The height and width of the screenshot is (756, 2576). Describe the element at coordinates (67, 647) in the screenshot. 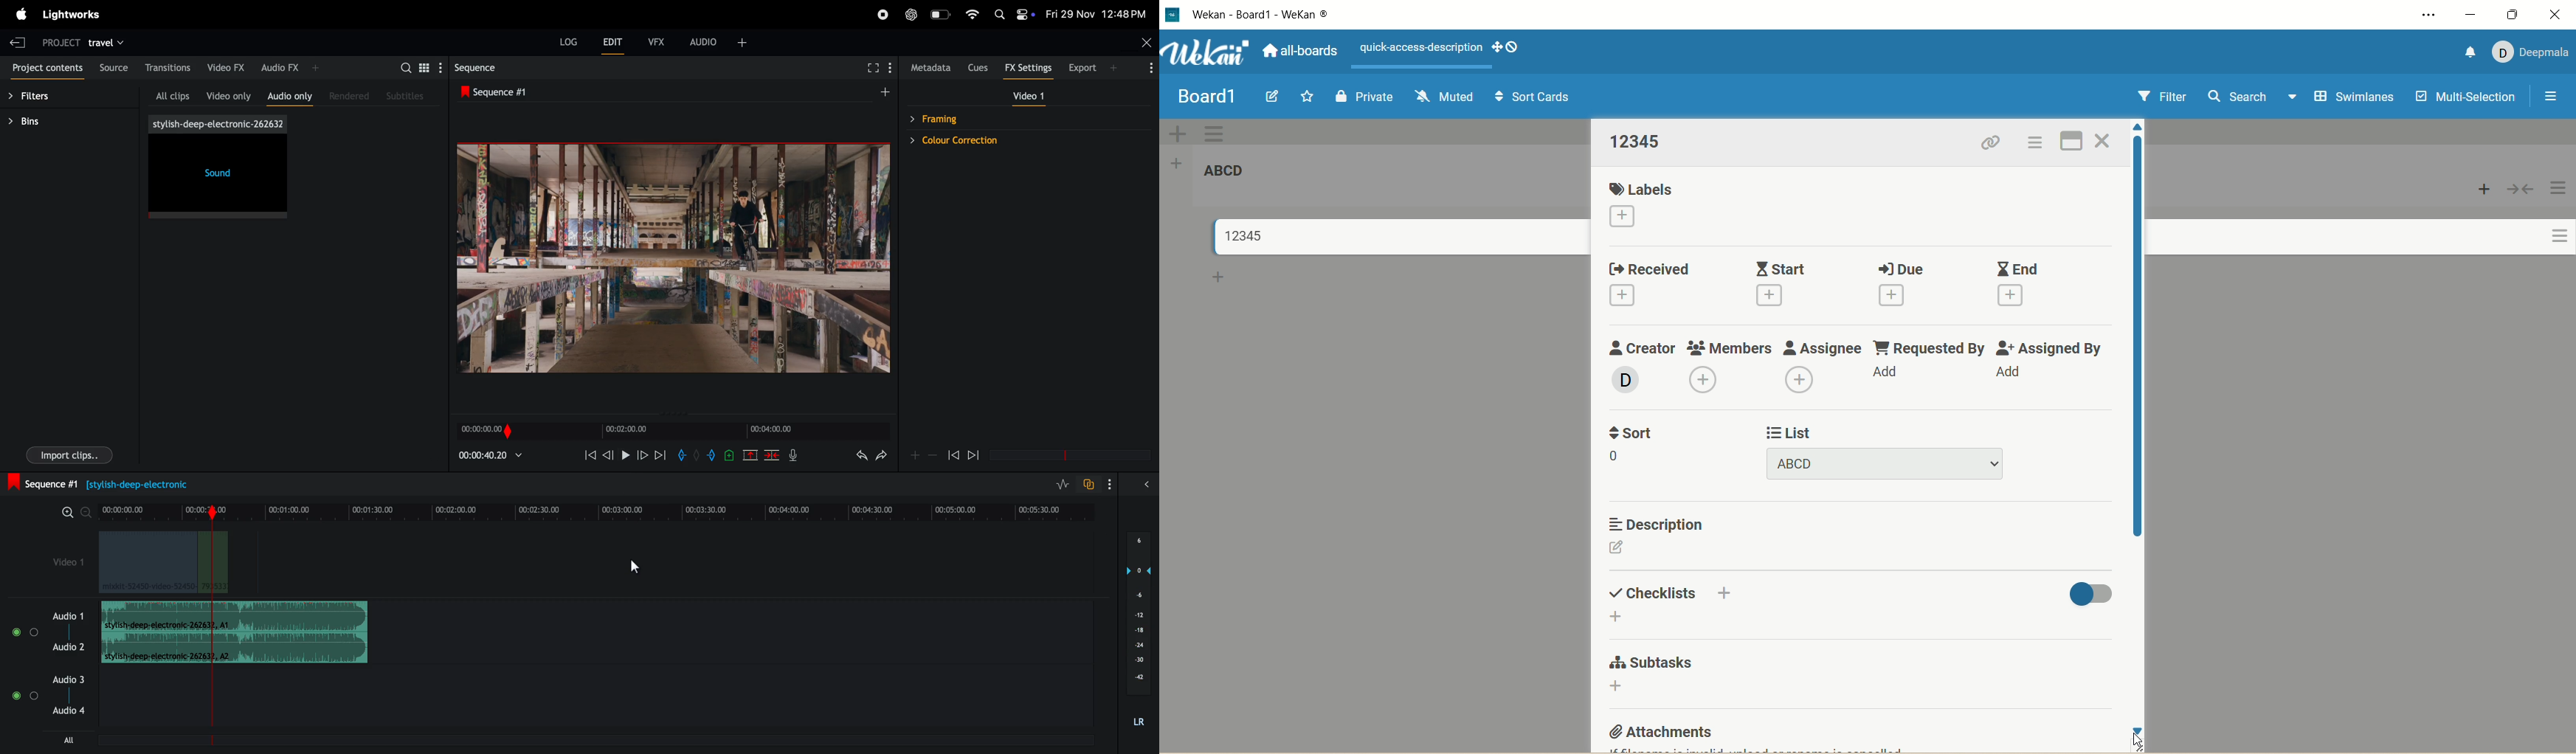

I see `Audio` at that location.